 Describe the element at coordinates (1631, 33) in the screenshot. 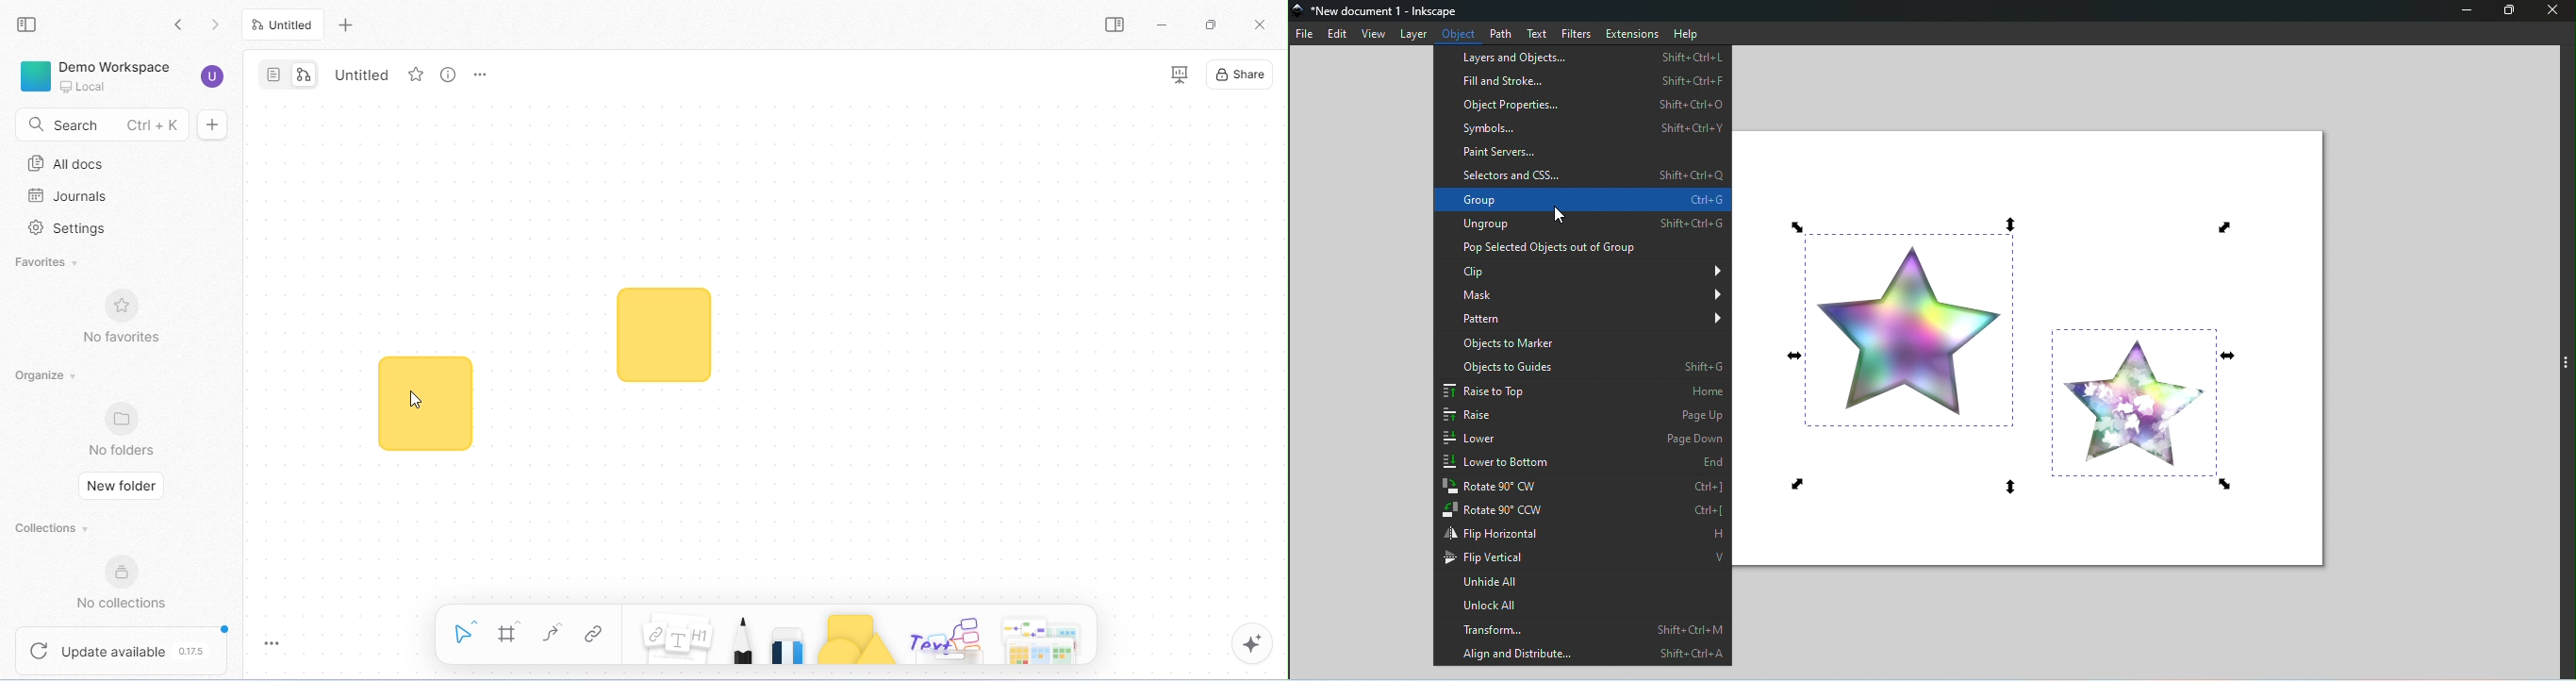

I see `Extensions` at that location.